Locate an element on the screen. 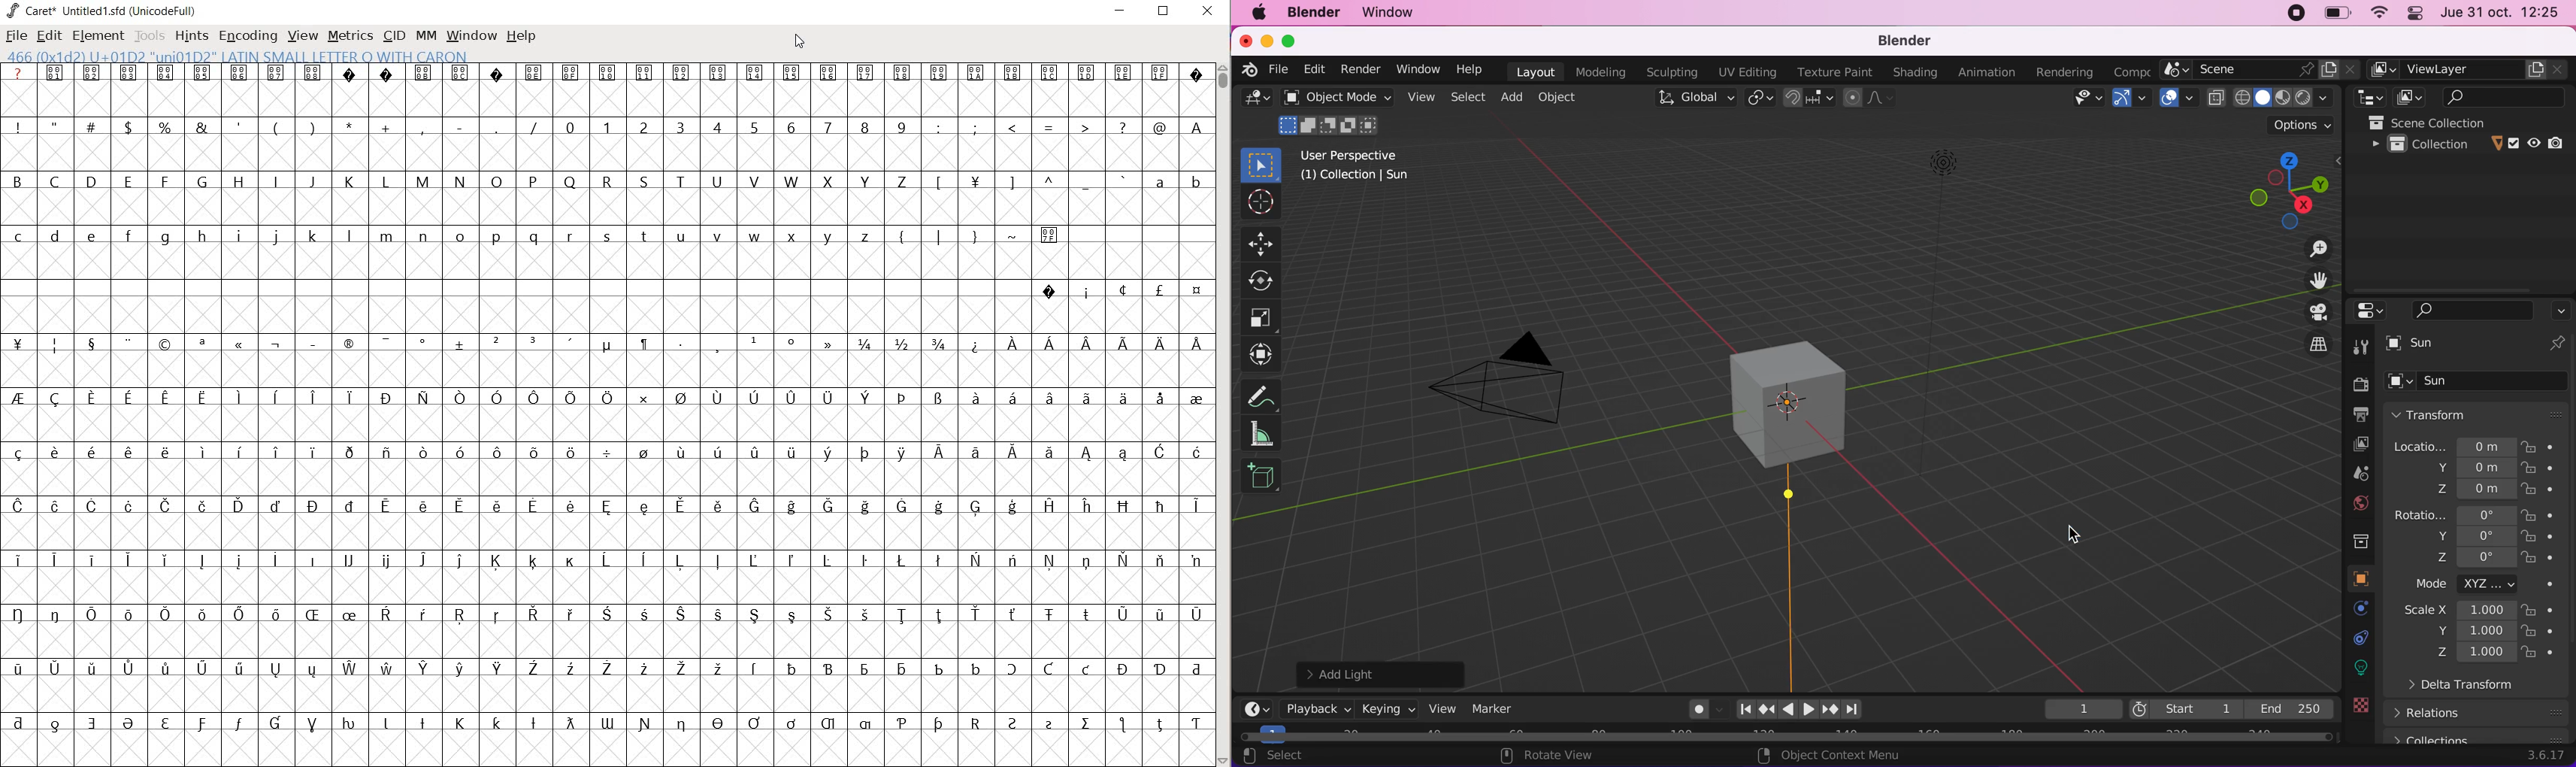 The height and width of the screenshot is (784, 2576). lock is located at coordinates (2550, 470).